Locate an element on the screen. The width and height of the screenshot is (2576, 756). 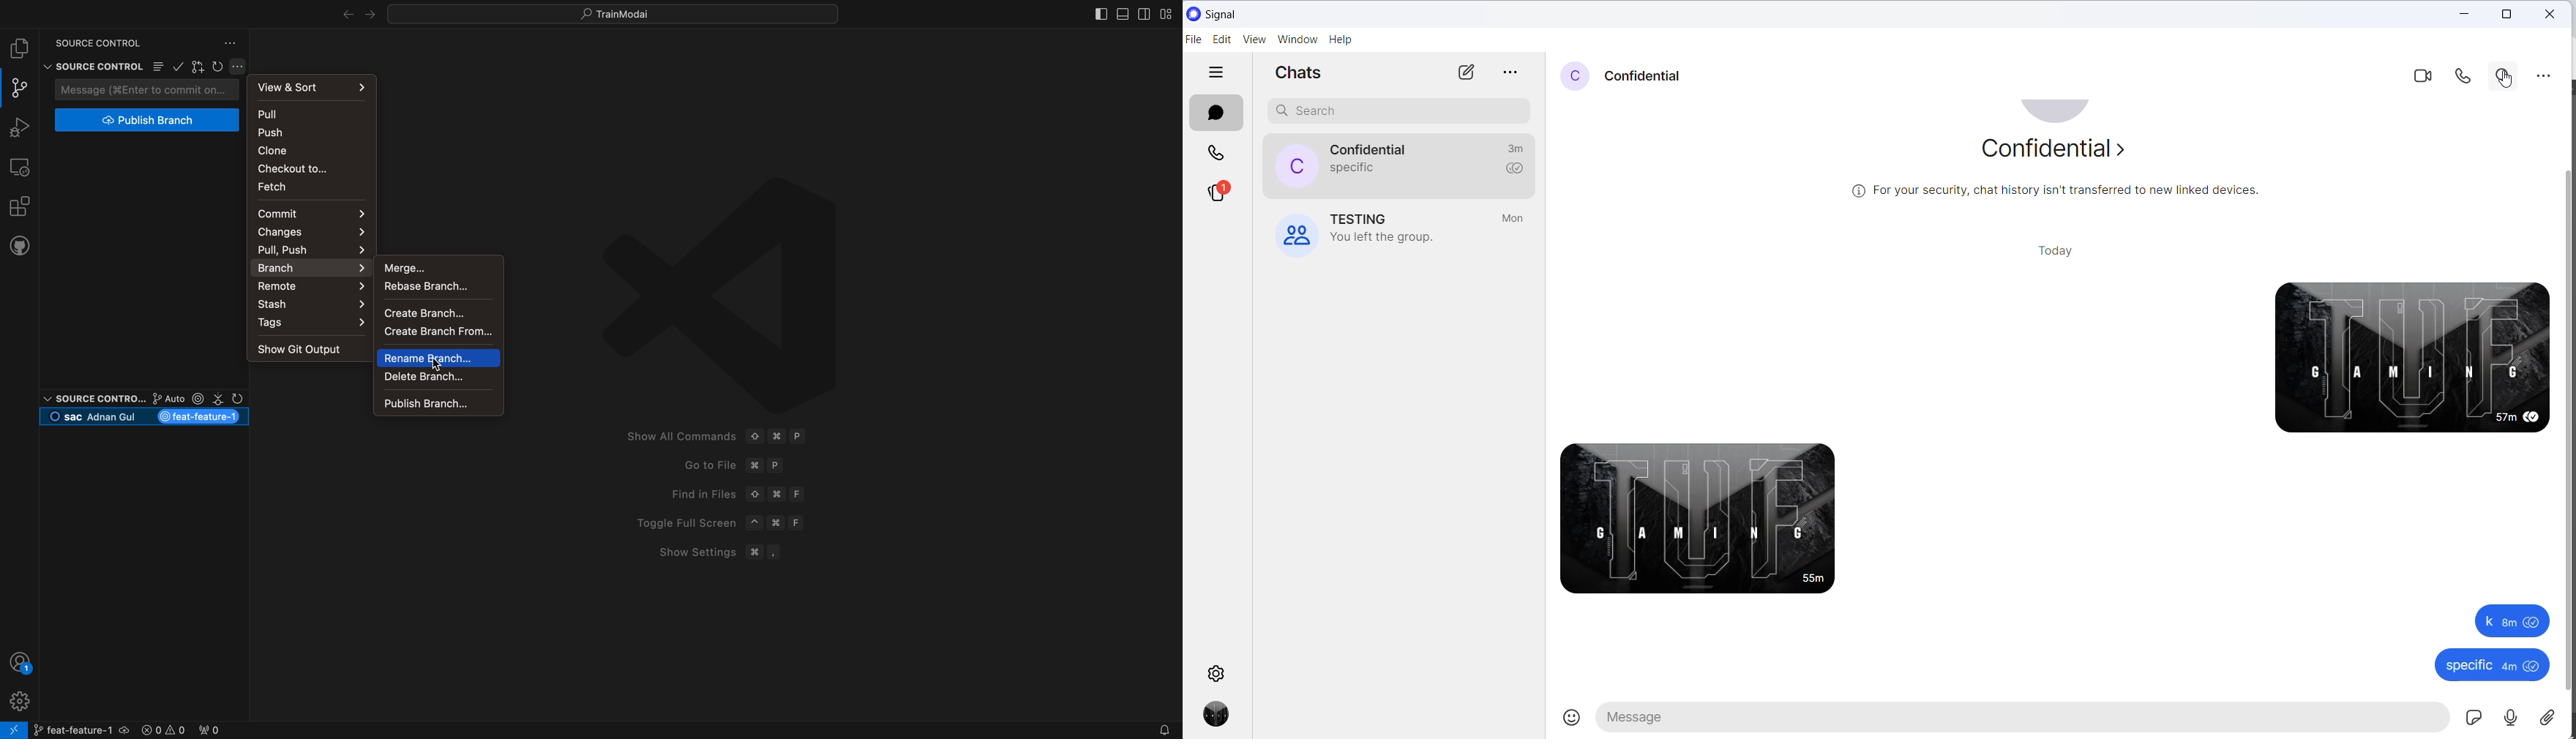
confirm is located at coordinates (179, 68).